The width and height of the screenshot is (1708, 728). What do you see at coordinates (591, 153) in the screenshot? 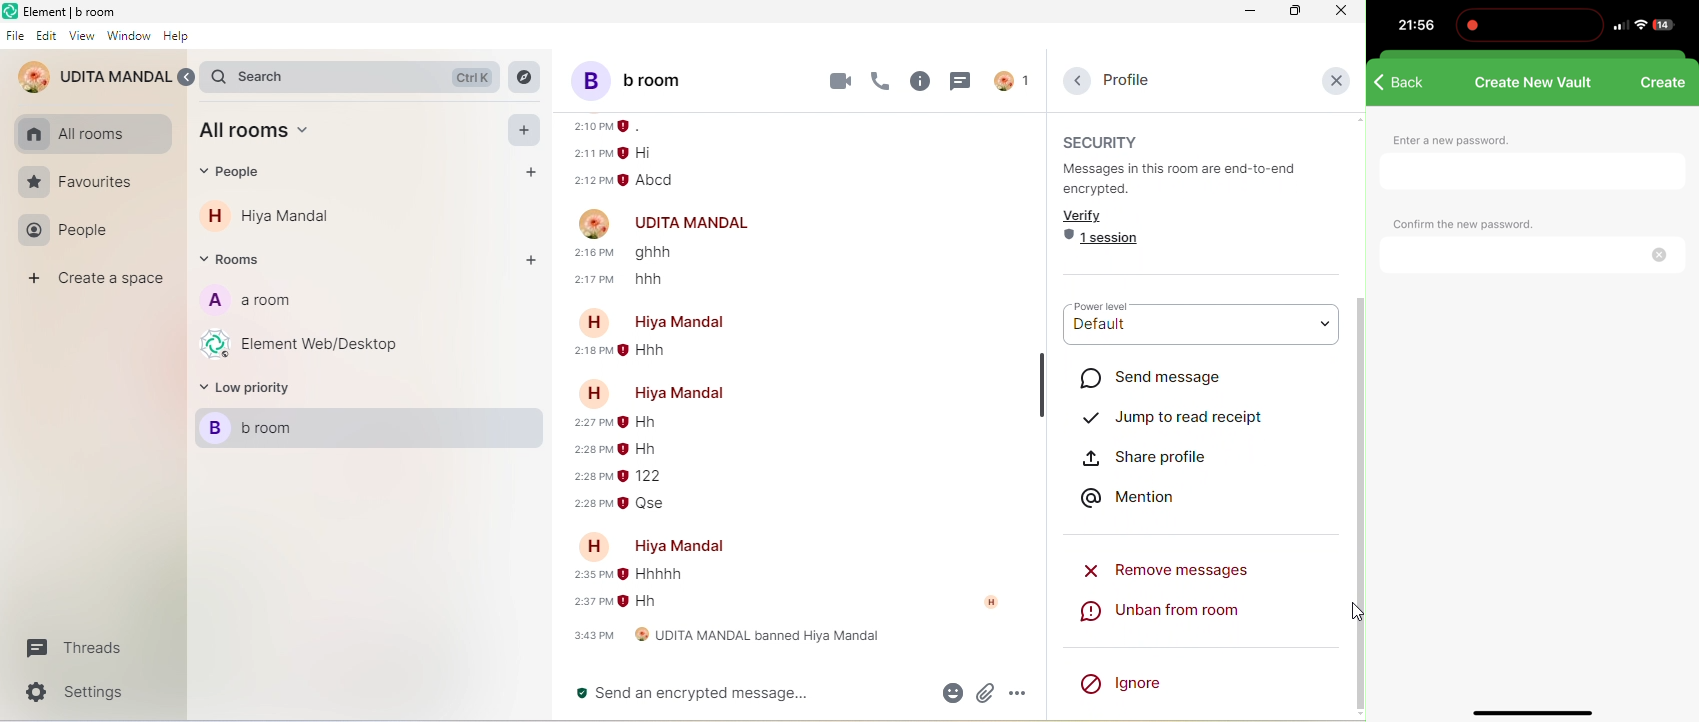
I see `time of message sending` at bounding box center [591, 153].